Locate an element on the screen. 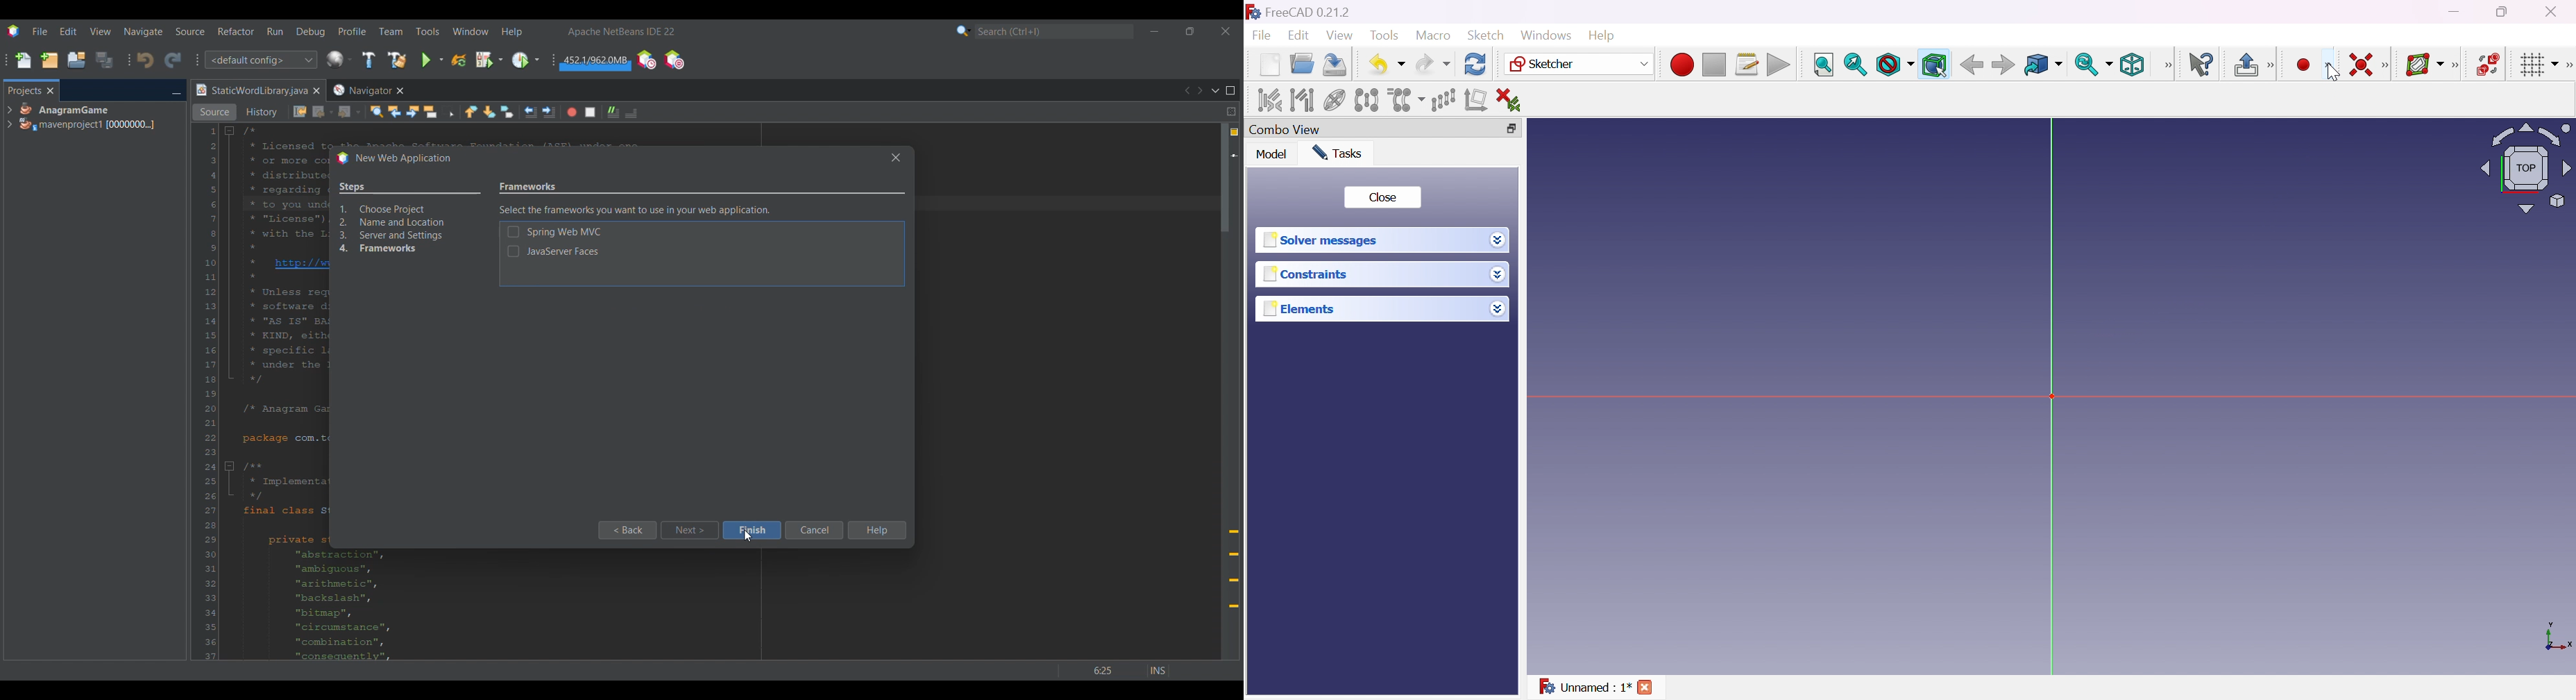  Drop down is located at coordinates (1498, 308).